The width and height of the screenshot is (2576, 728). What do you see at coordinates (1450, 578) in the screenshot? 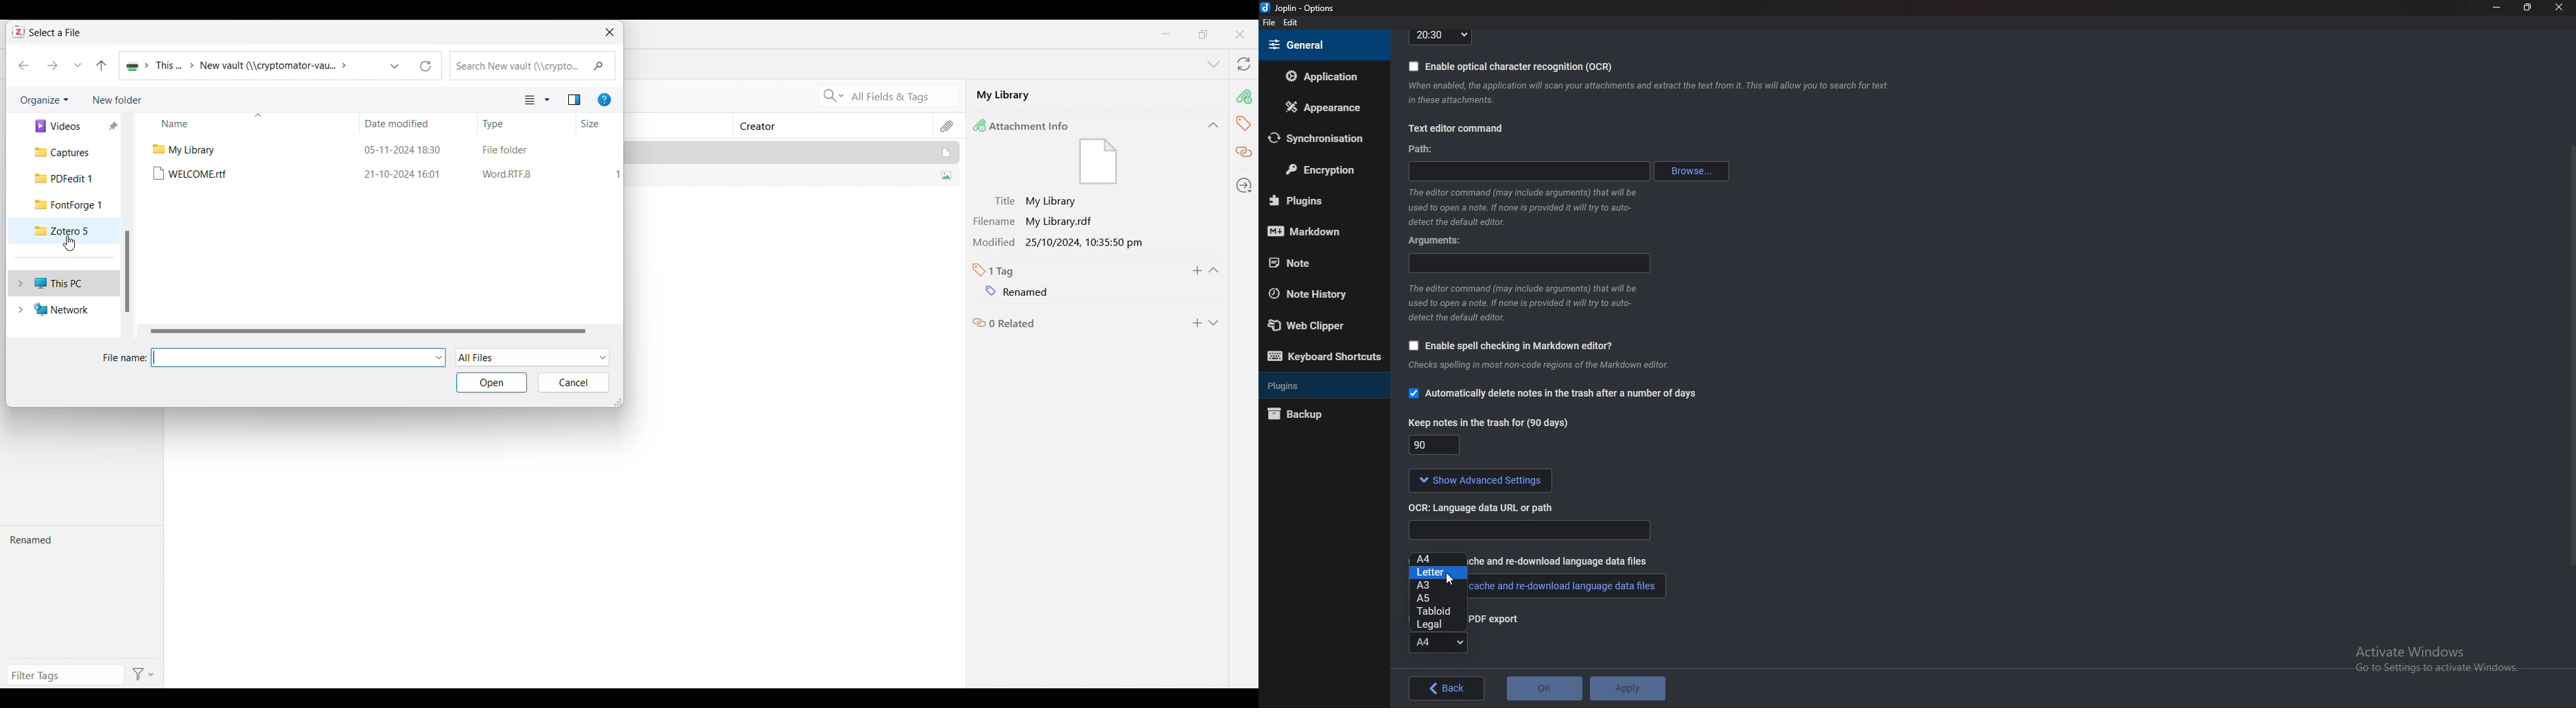
I see `cursor` at bounding box center [1450, 578].